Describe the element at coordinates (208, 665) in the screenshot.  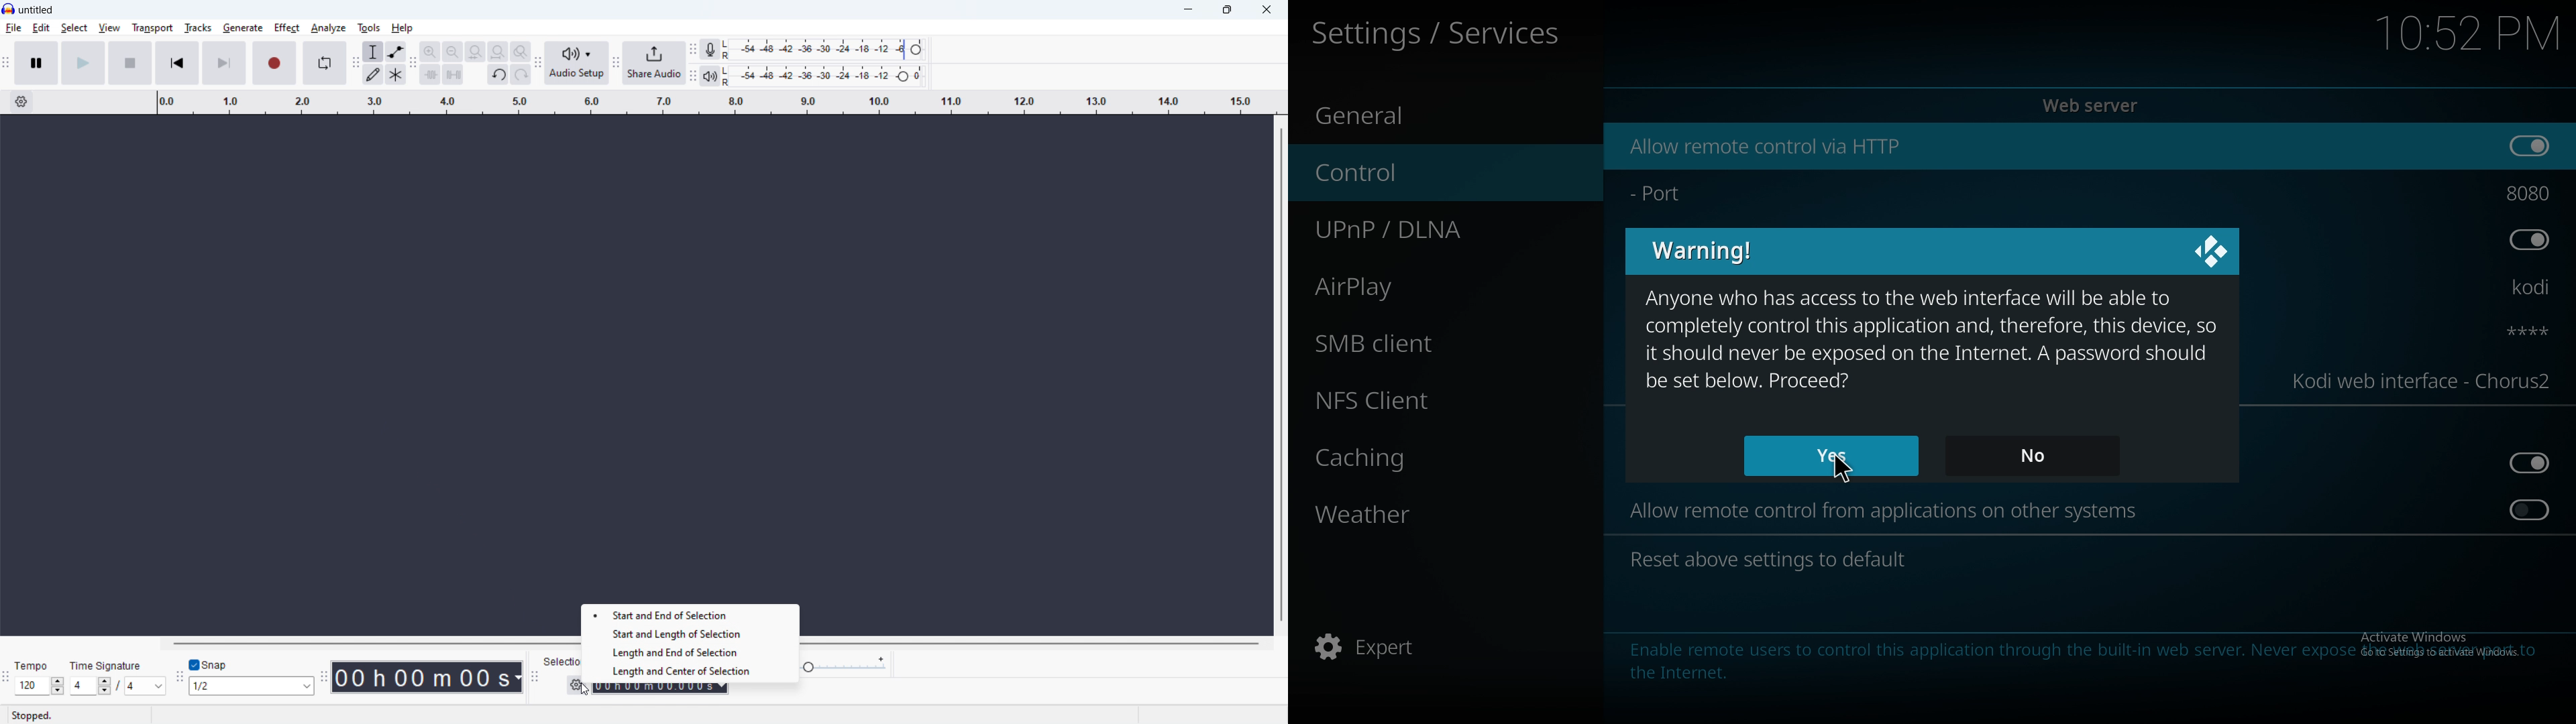
I see `enable snap` at that location.